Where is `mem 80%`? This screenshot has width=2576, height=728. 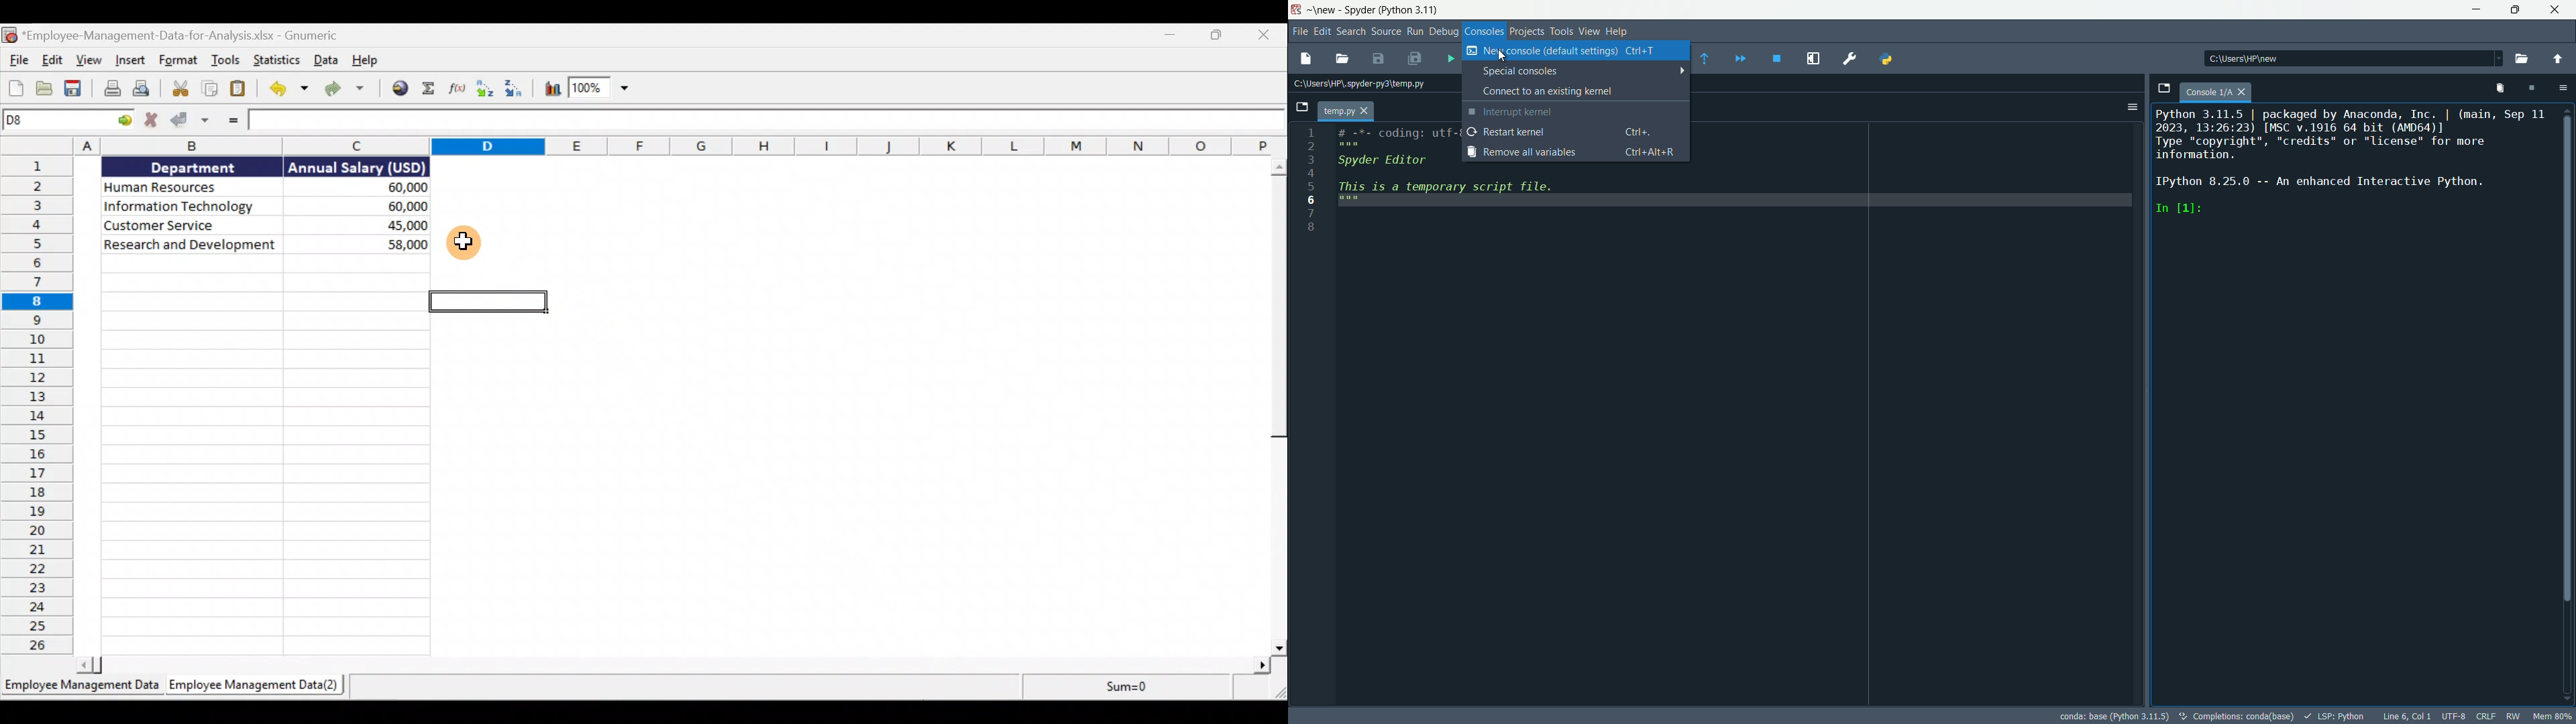 mem 80% is located at coordinates (2553, 715).